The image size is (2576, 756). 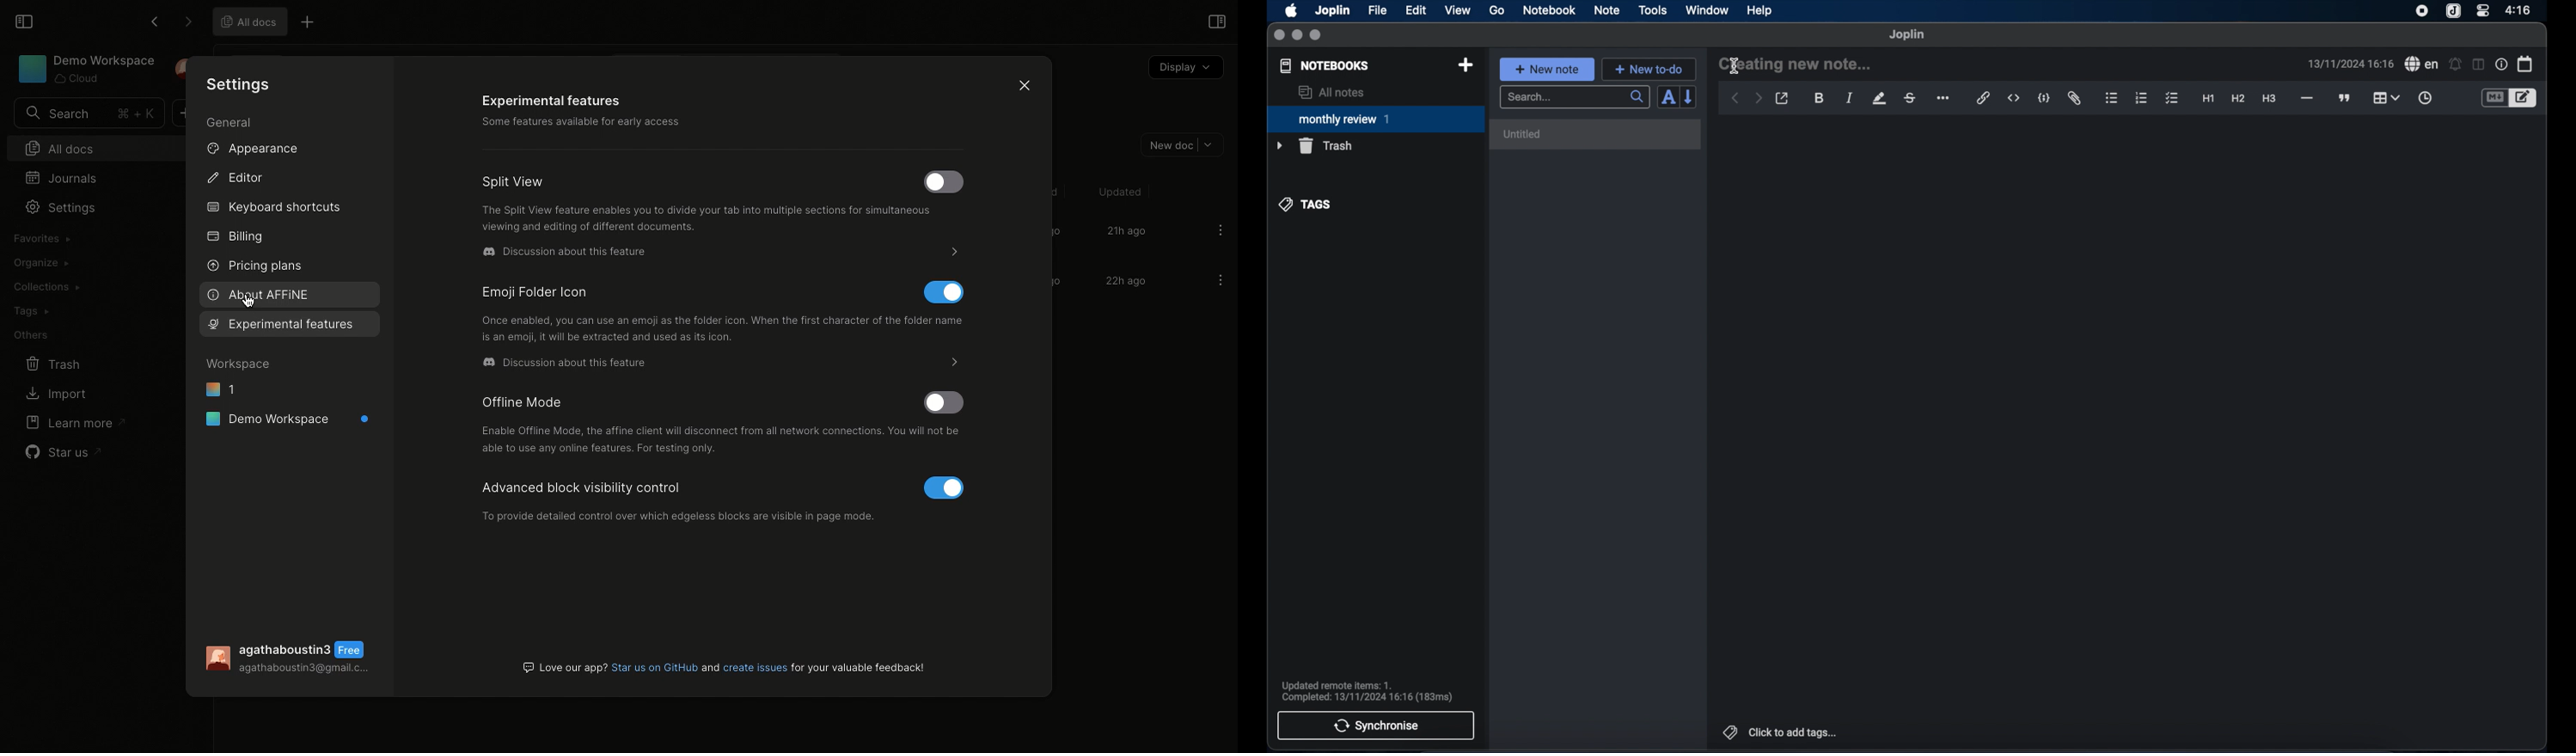 What do you see at coordinates (2452, 12) in the screenshot?
I see `joplin icon` at bounding box center [2452, 12].